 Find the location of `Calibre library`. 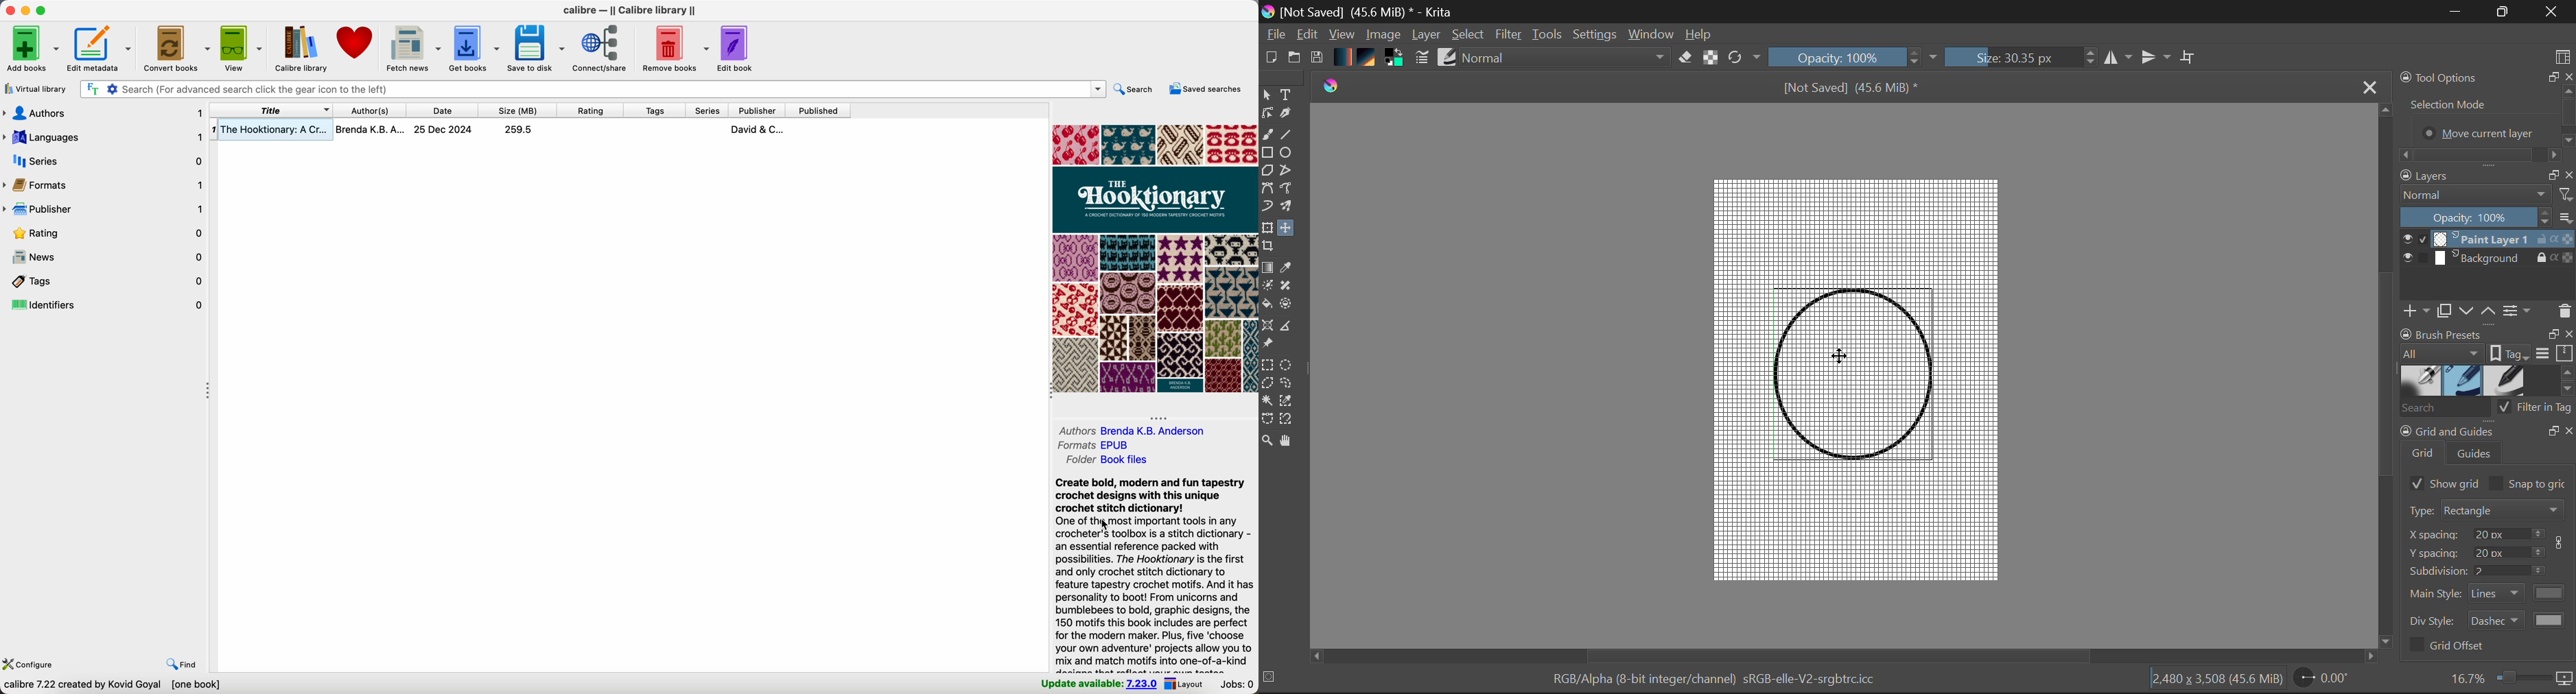

Calibre library is located at coordinates (300, 47).